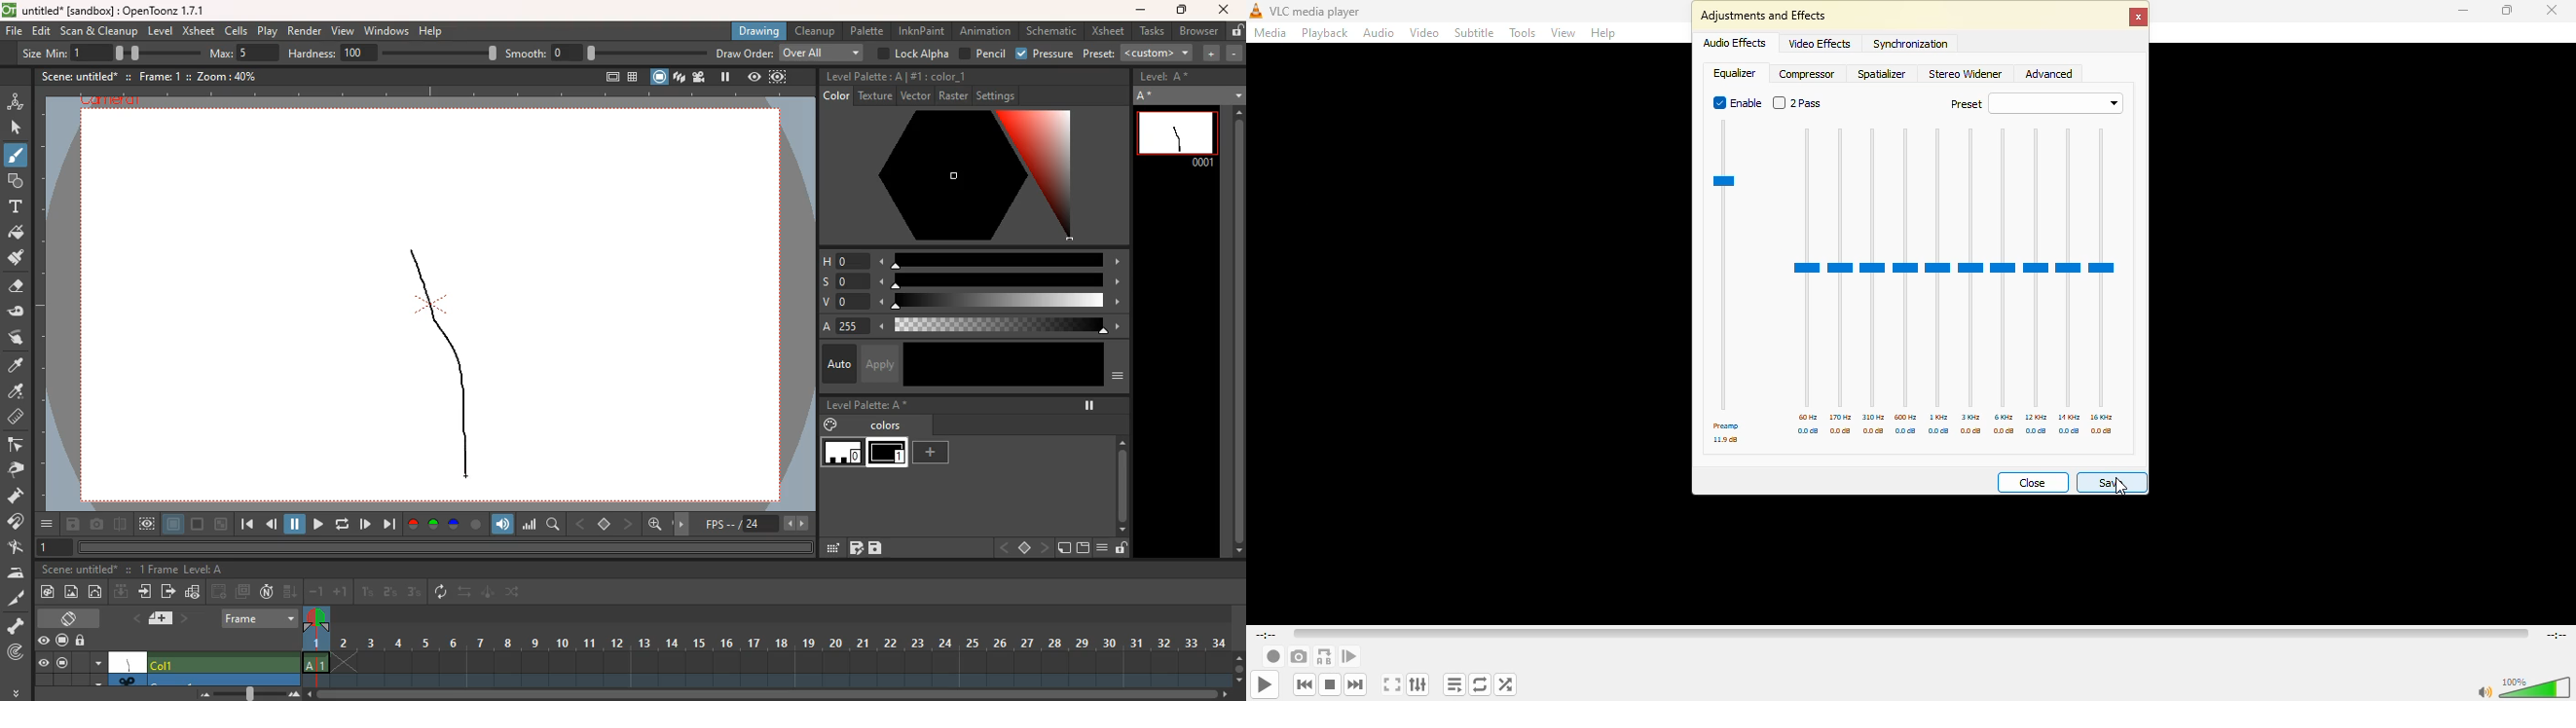  I want to click on audio, so click(1379, 35).